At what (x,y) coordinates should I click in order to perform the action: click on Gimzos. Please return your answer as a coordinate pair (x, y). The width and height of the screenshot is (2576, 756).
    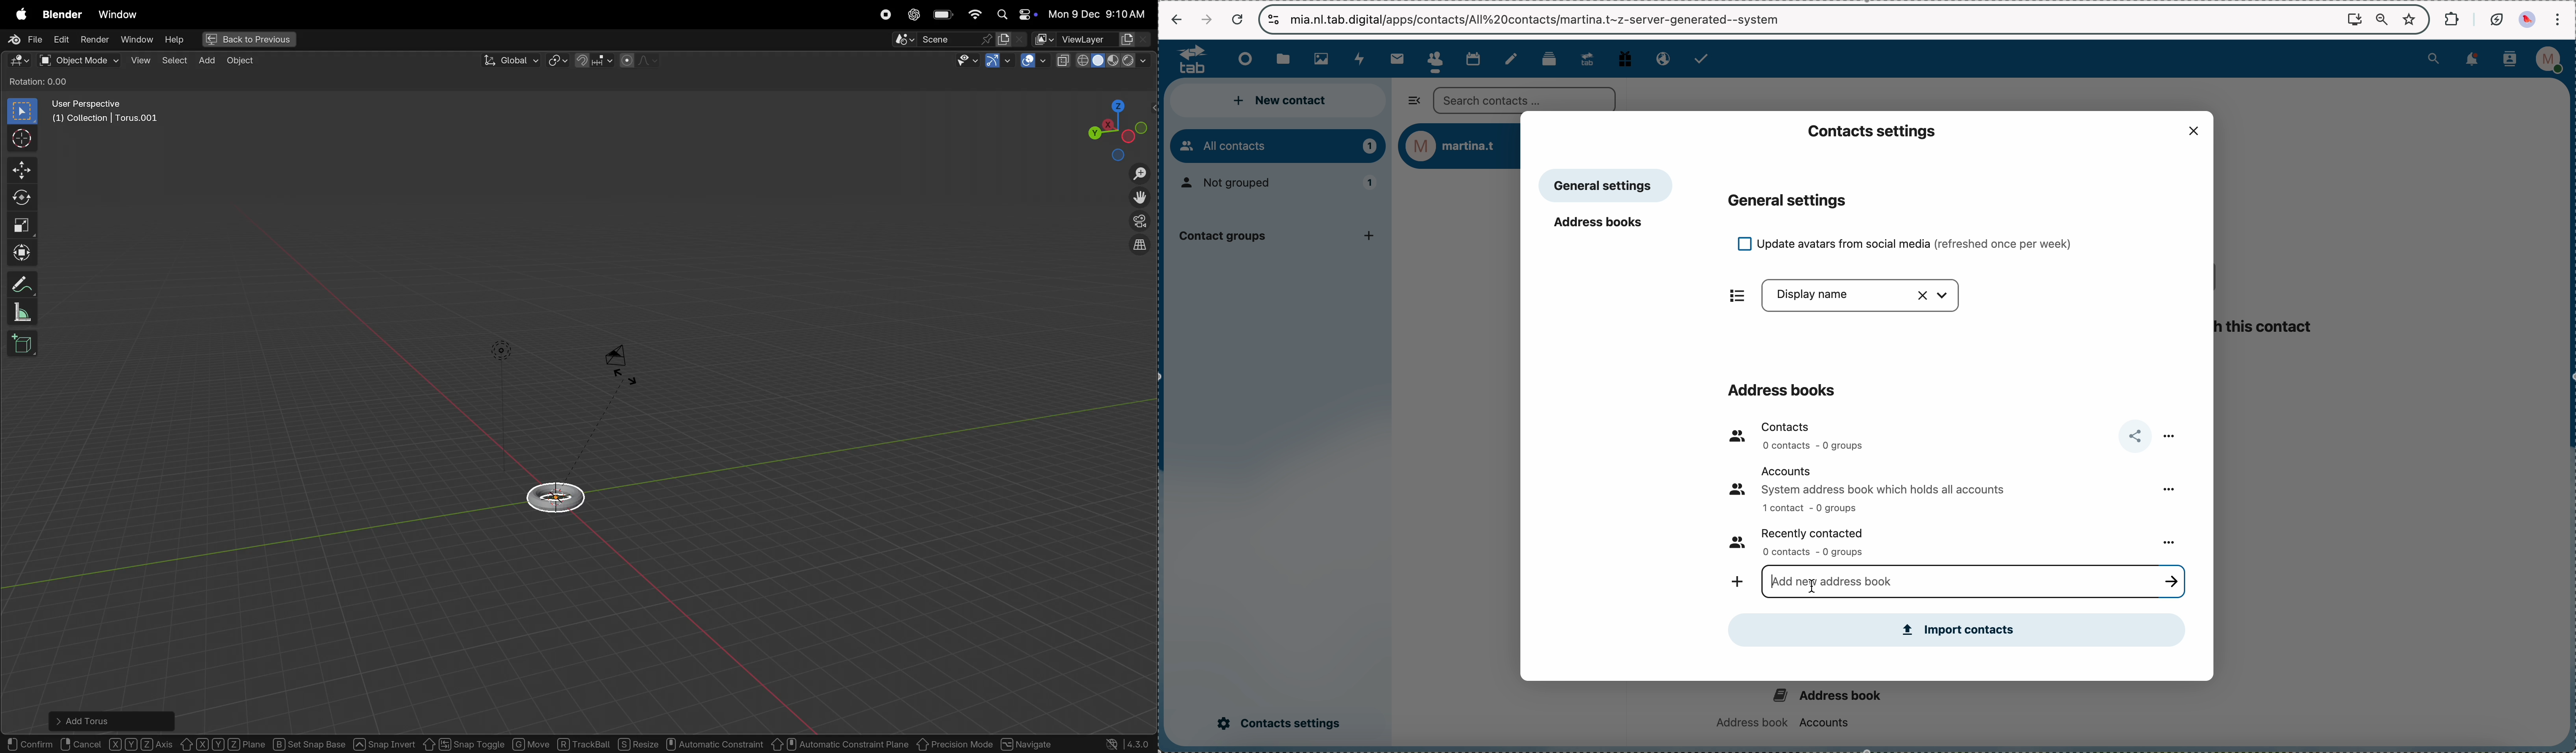
    Looking at the image, I should click on (998, 61).